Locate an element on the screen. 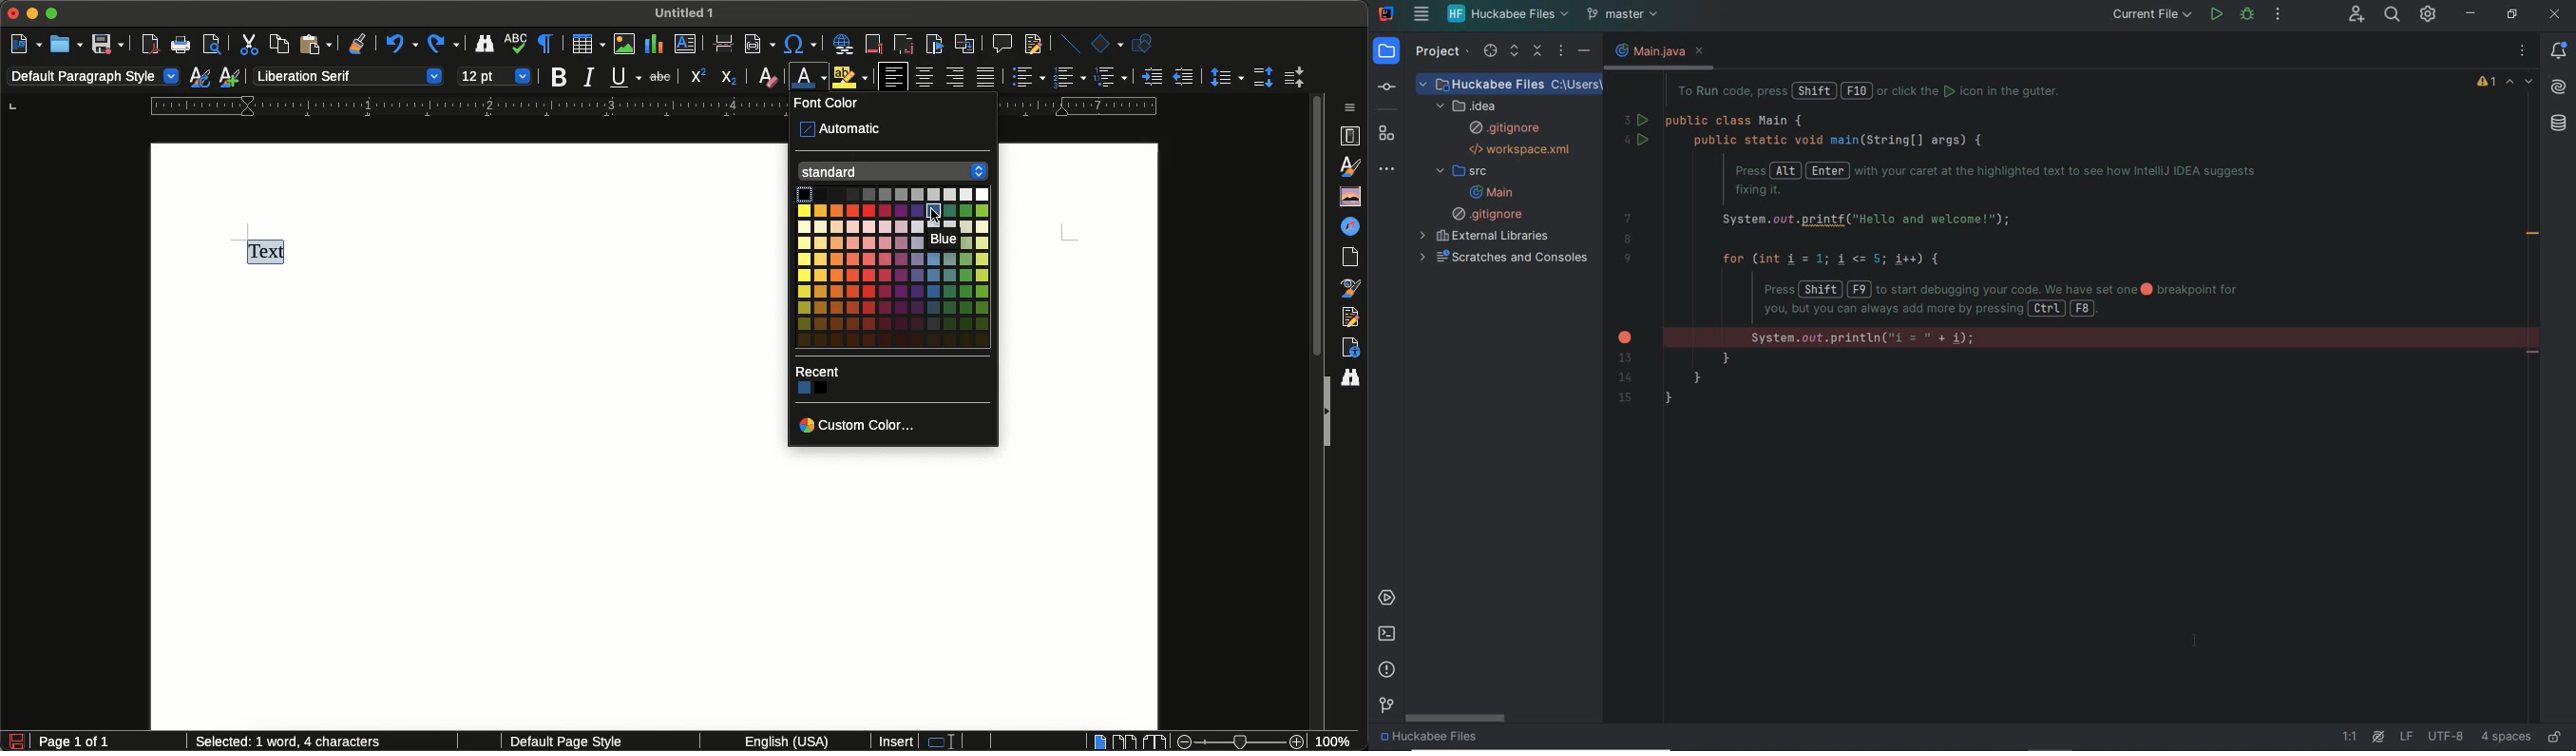 Image resolution: width=2576 pixels, height=756 pixels. Toggle unordered list is located at coordinates (1024, 77).